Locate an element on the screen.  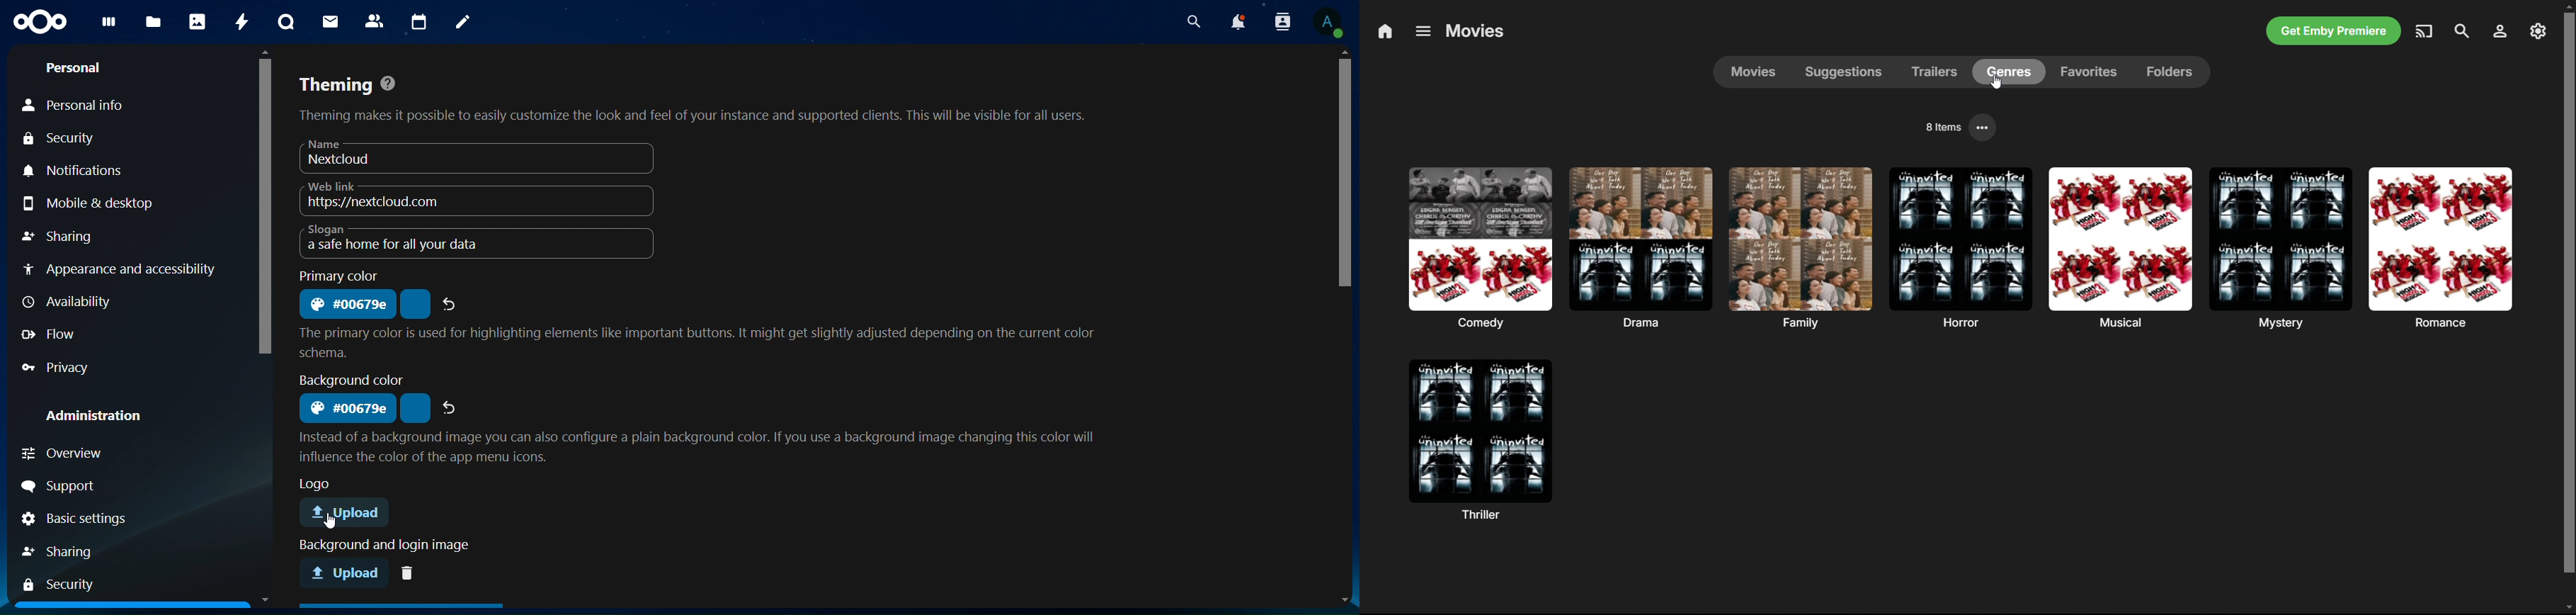
appearance and accessibility is located at coordinates (118, 268).